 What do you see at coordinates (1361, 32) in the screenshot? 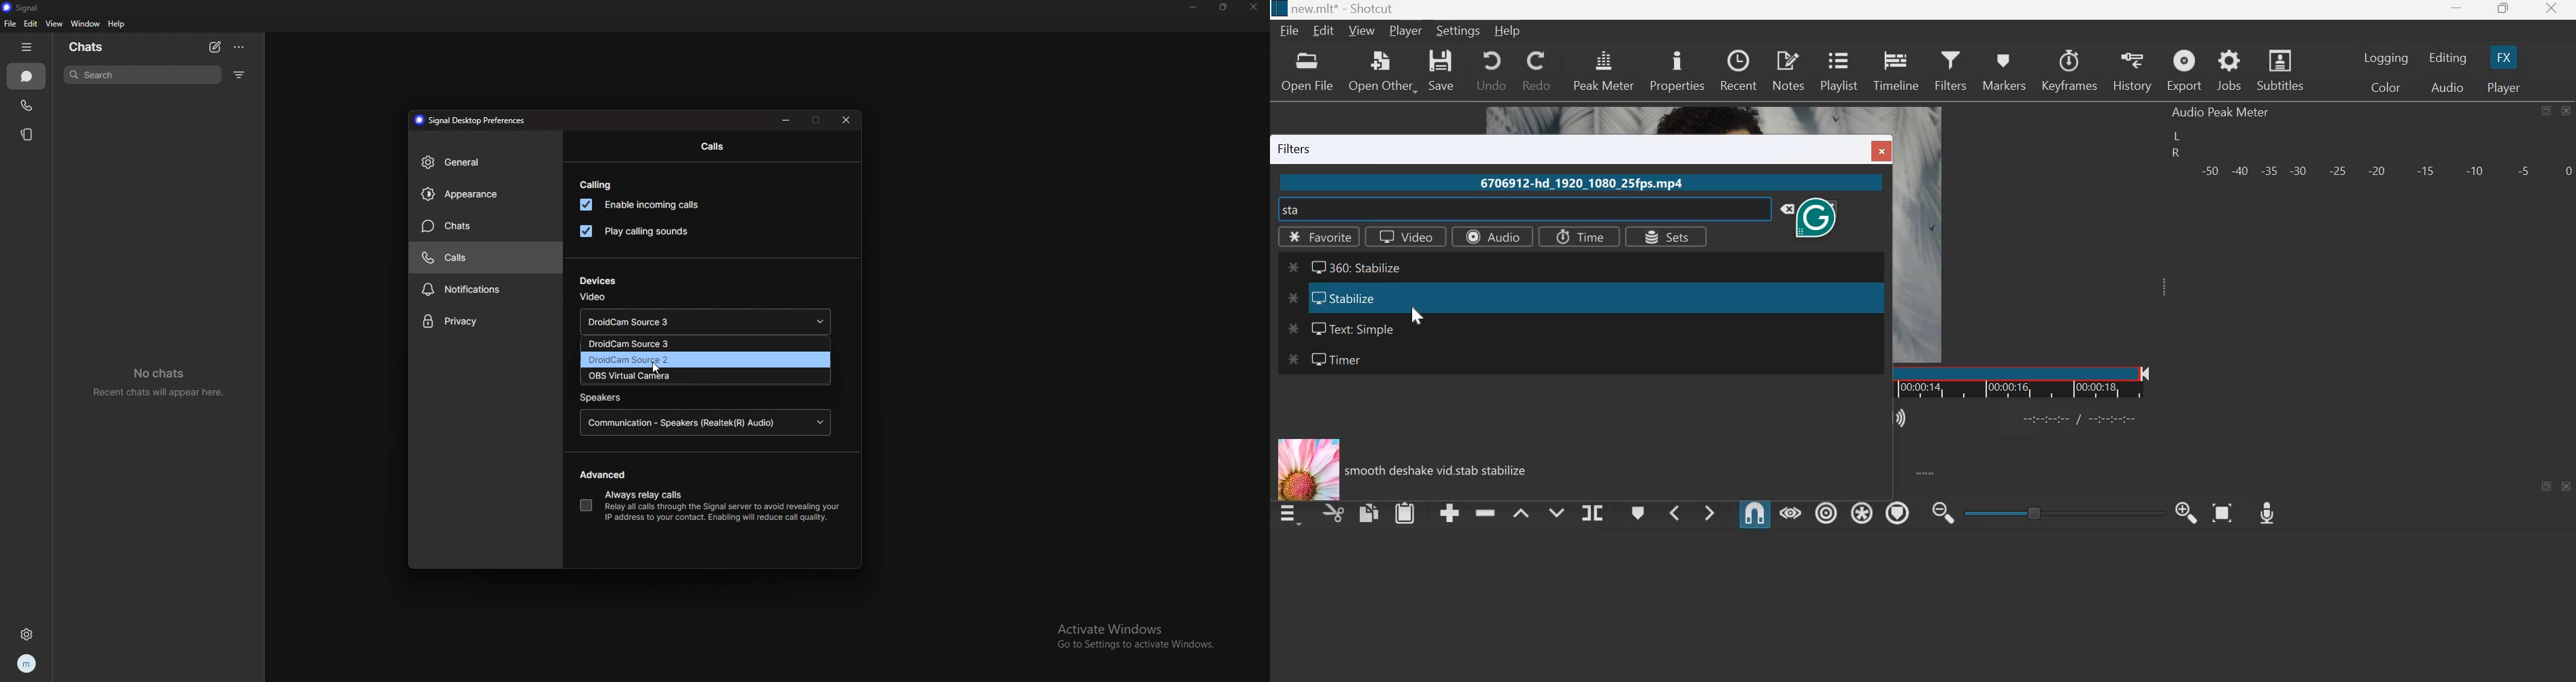
I see `View` at bounding box center [1361, 32].